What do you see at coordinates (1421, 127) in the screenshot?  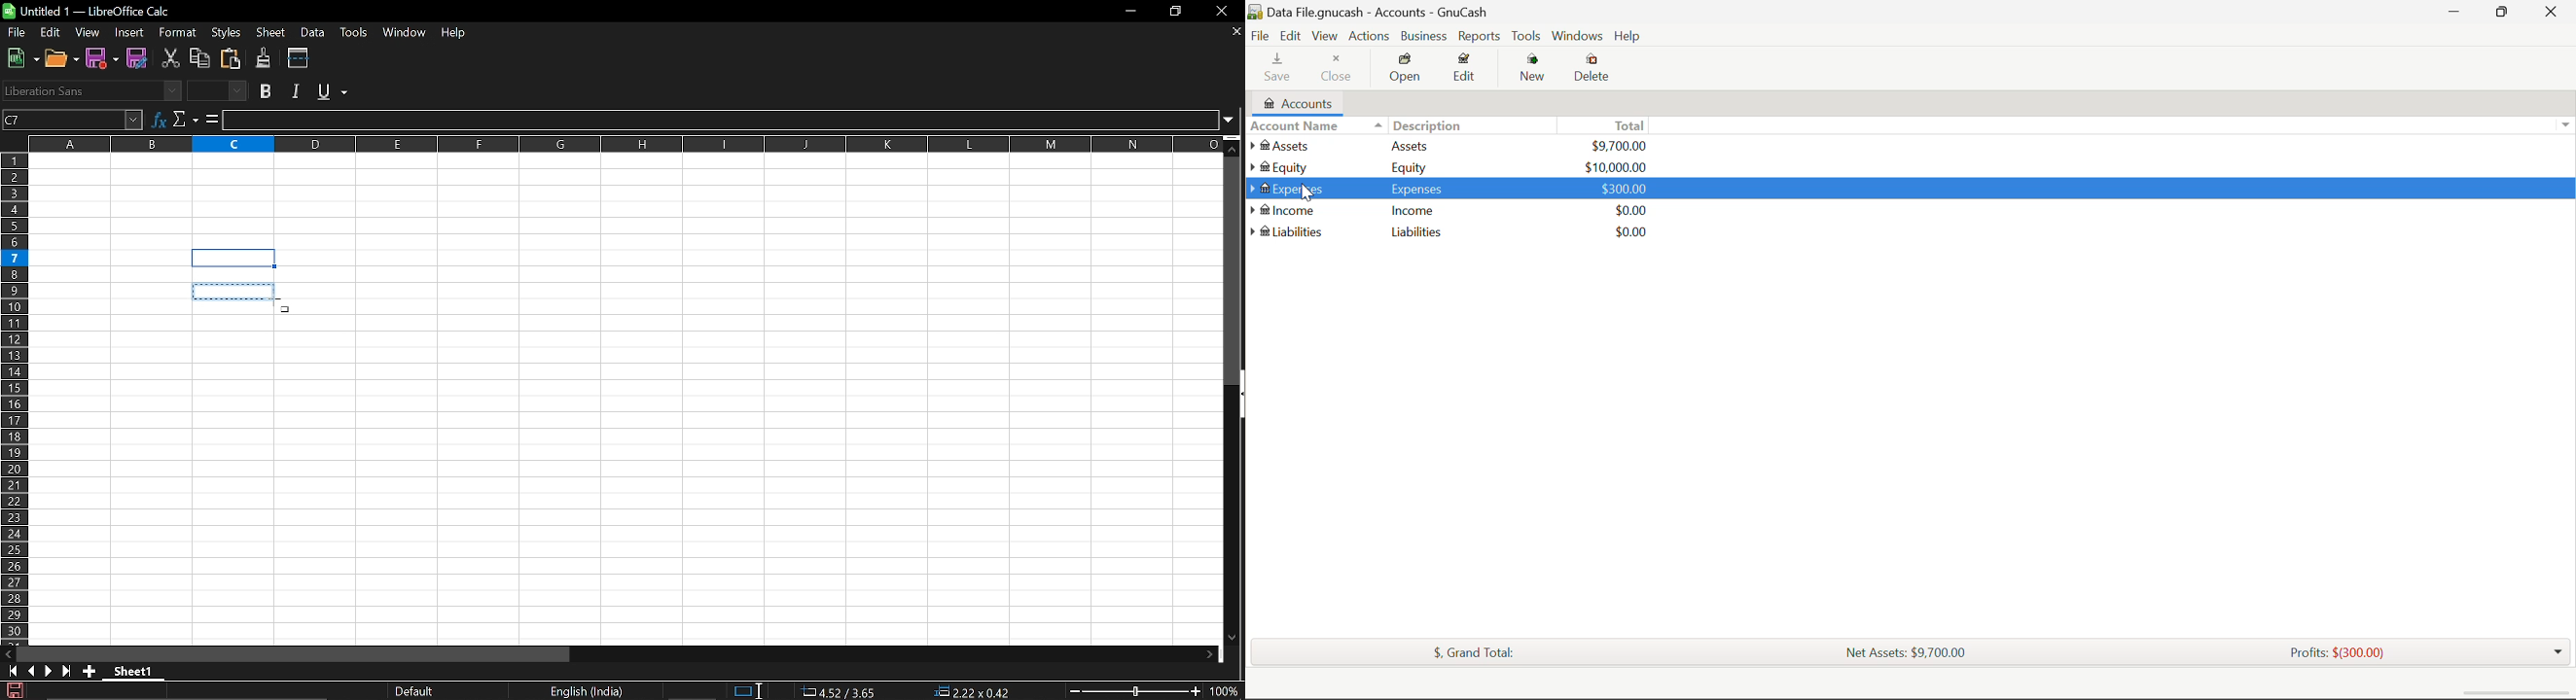 I see `Description` at bounding box center [1421, 127].